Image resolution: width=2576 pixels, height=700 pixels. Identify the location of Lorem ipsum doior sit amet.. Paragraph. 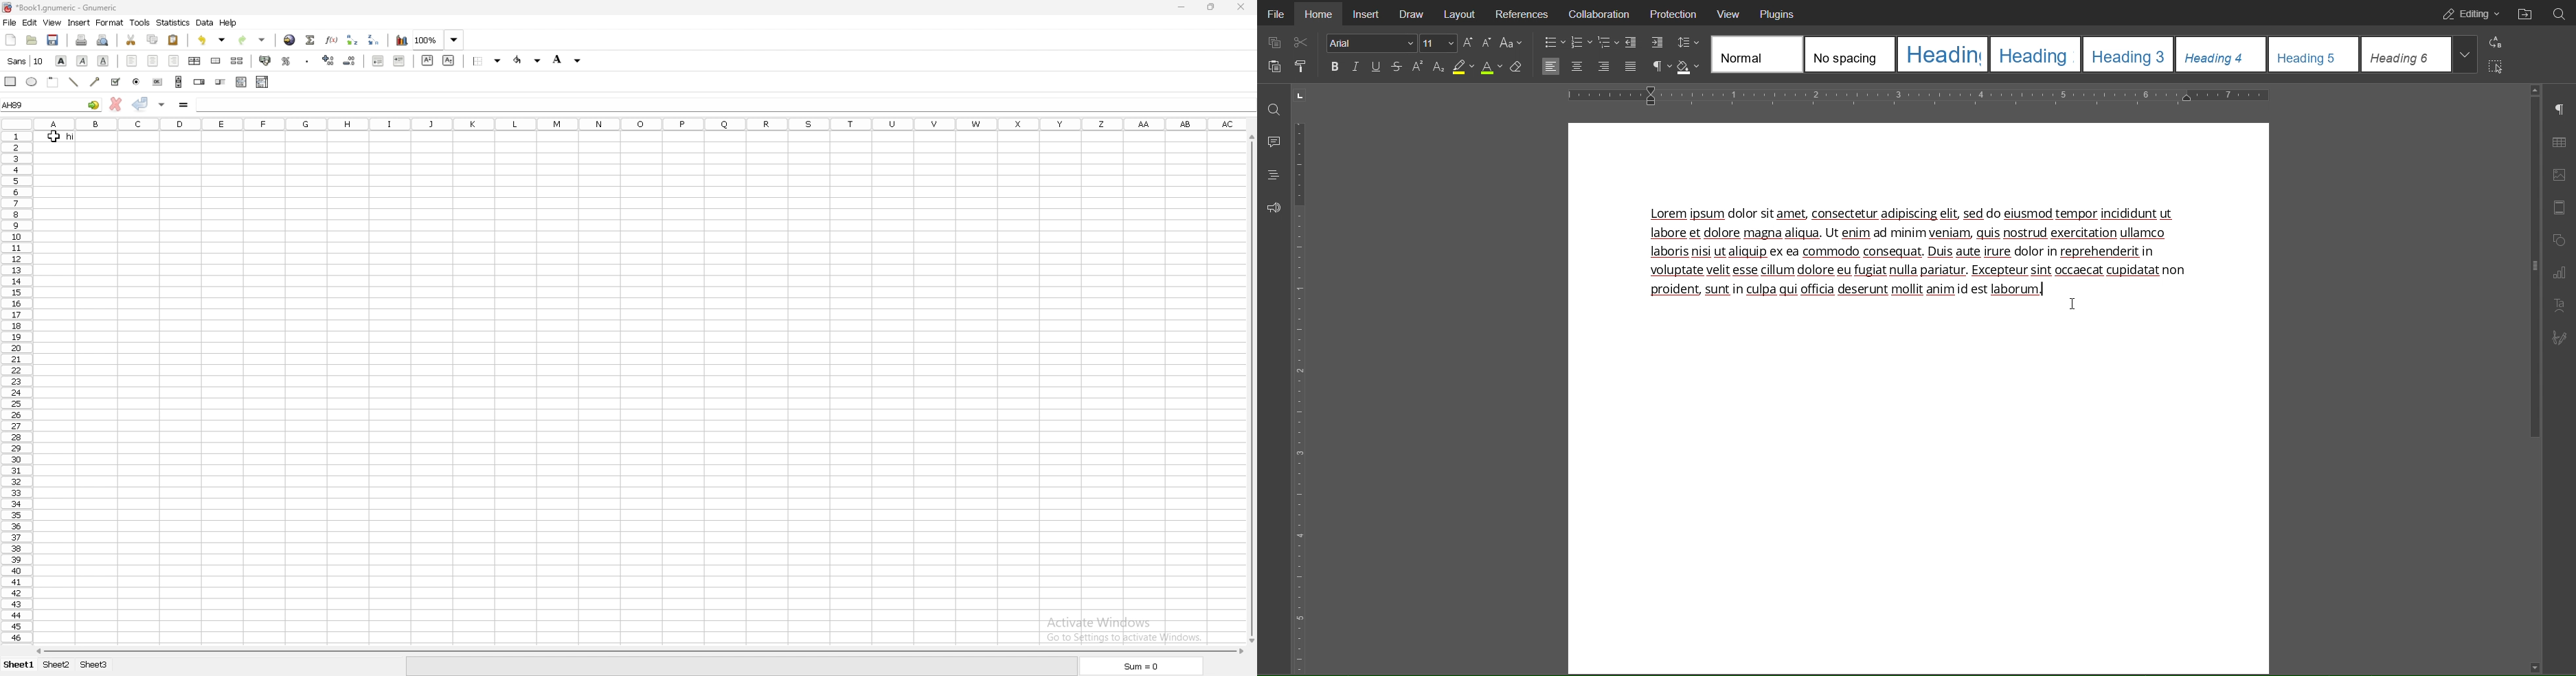
(1920, 258).